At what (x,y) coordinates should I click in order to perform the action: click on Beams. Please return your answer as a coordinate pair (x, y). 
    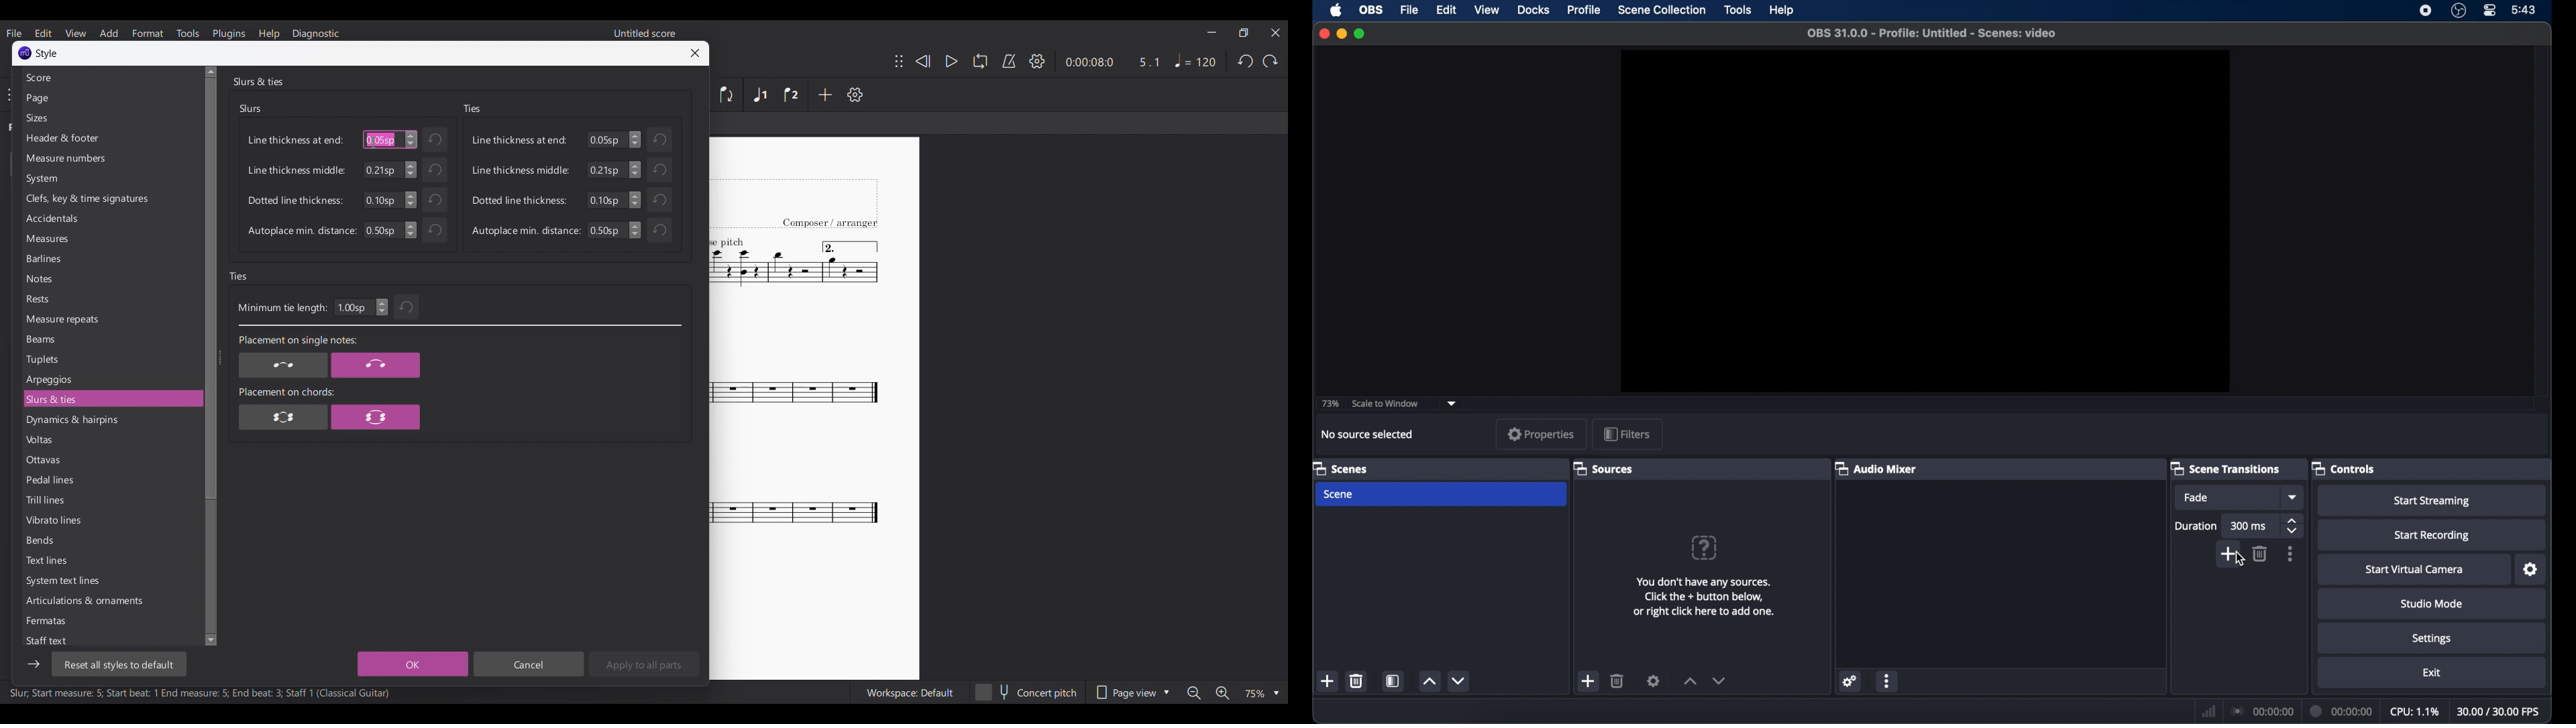
    Looking at the image, I should click on (111, 339).